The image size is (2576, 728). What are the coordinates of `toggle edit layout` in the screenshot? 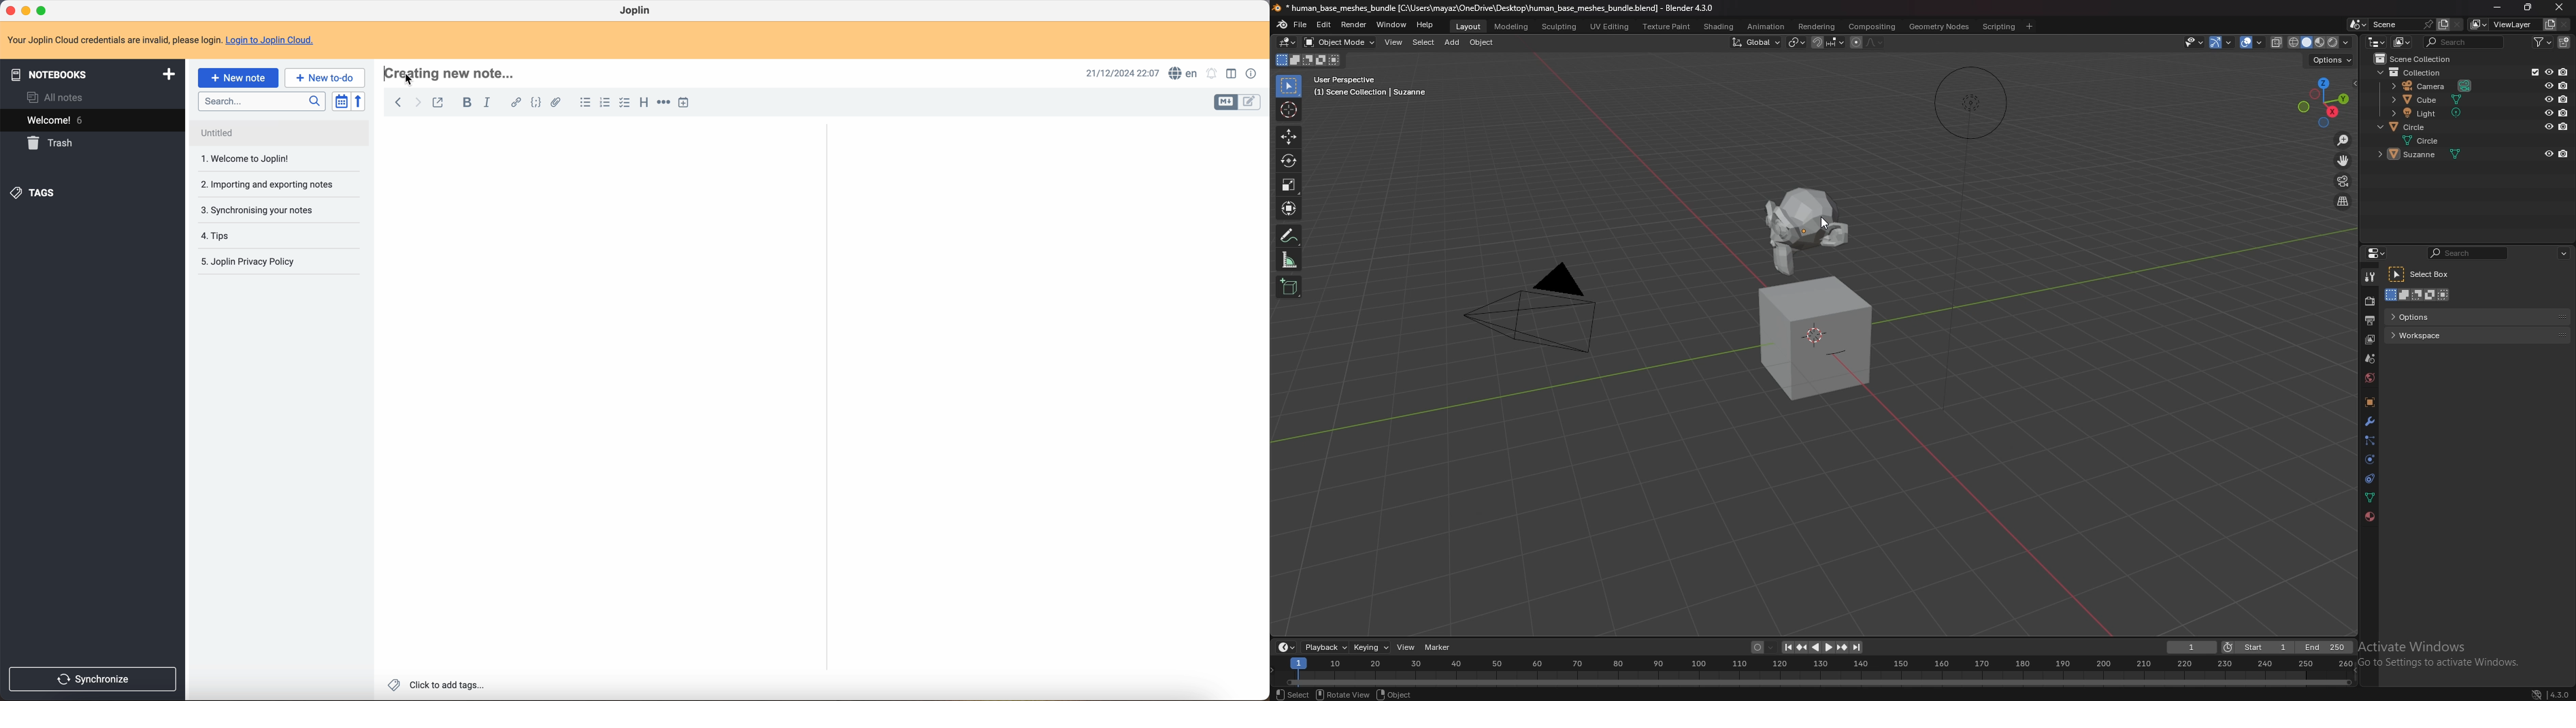 It's located at (1227, 103).